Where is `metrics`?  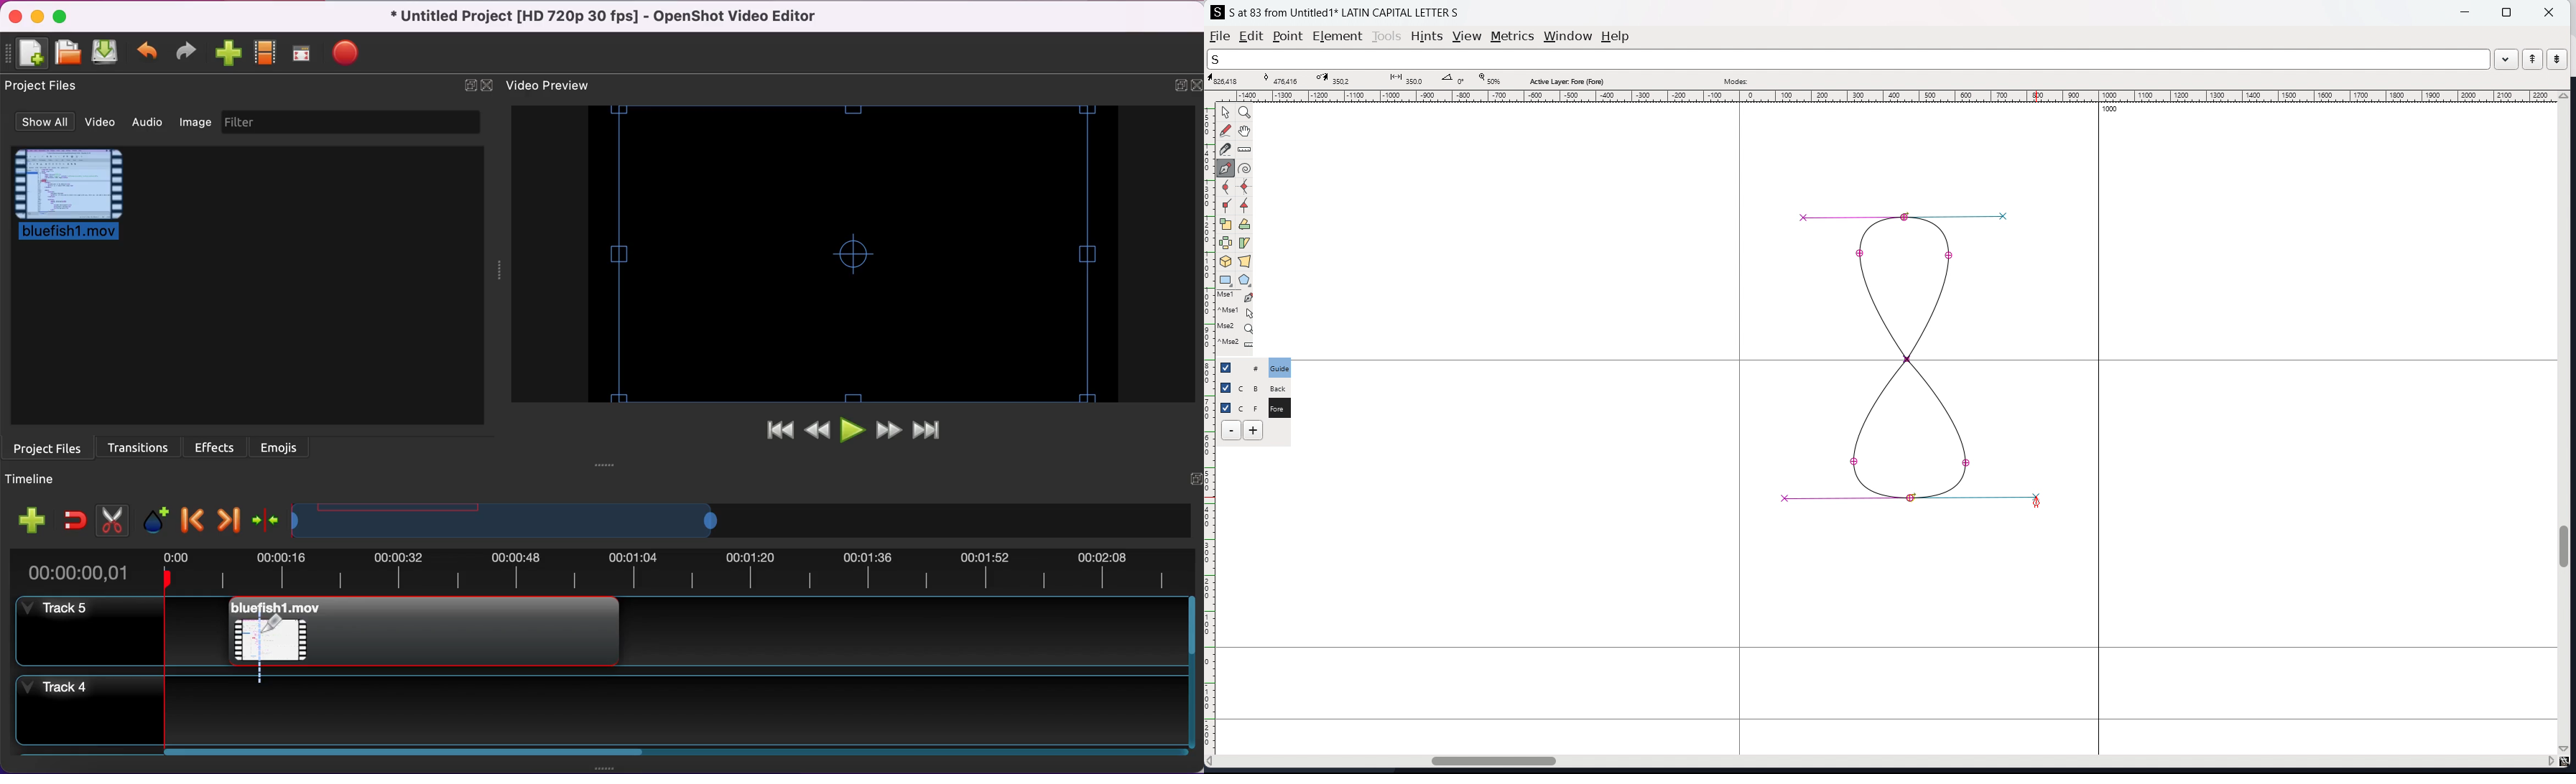
metrics is located at coordinates (1512, 36).